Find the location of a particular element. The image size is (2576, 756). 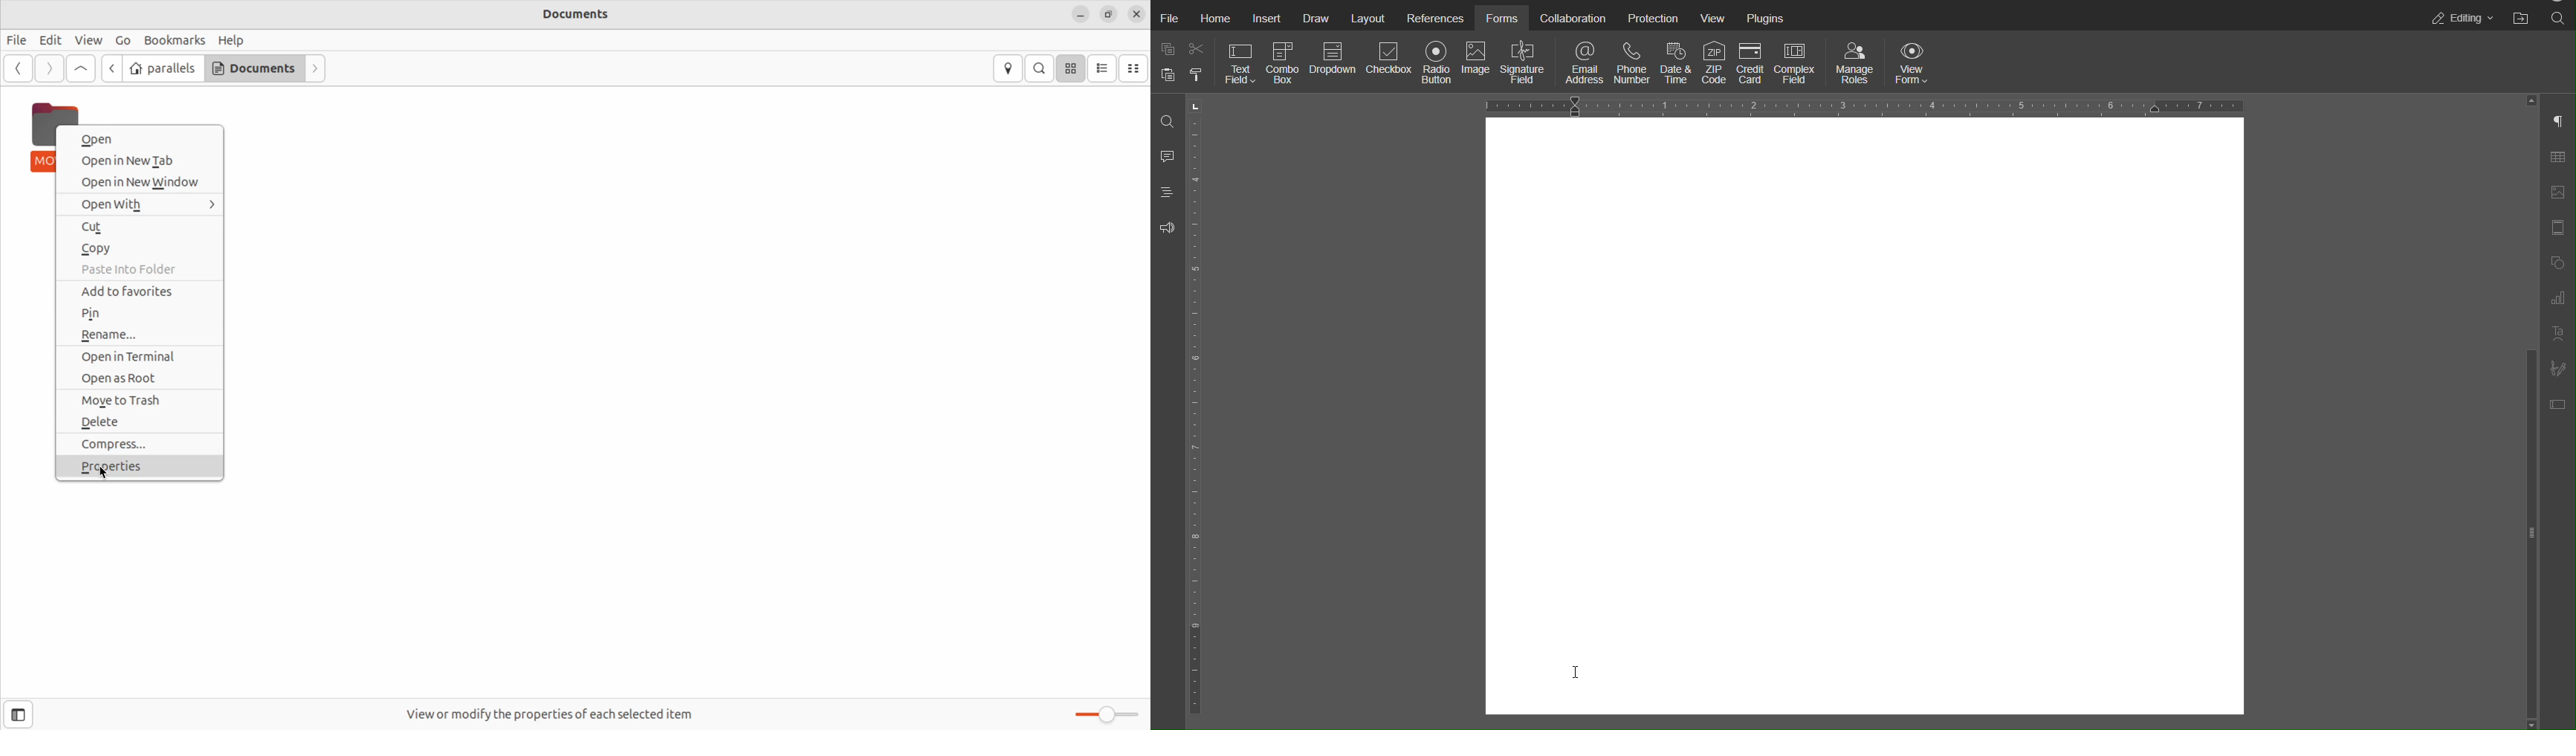

Feedback and Support is located at coordinates (1167, 228).